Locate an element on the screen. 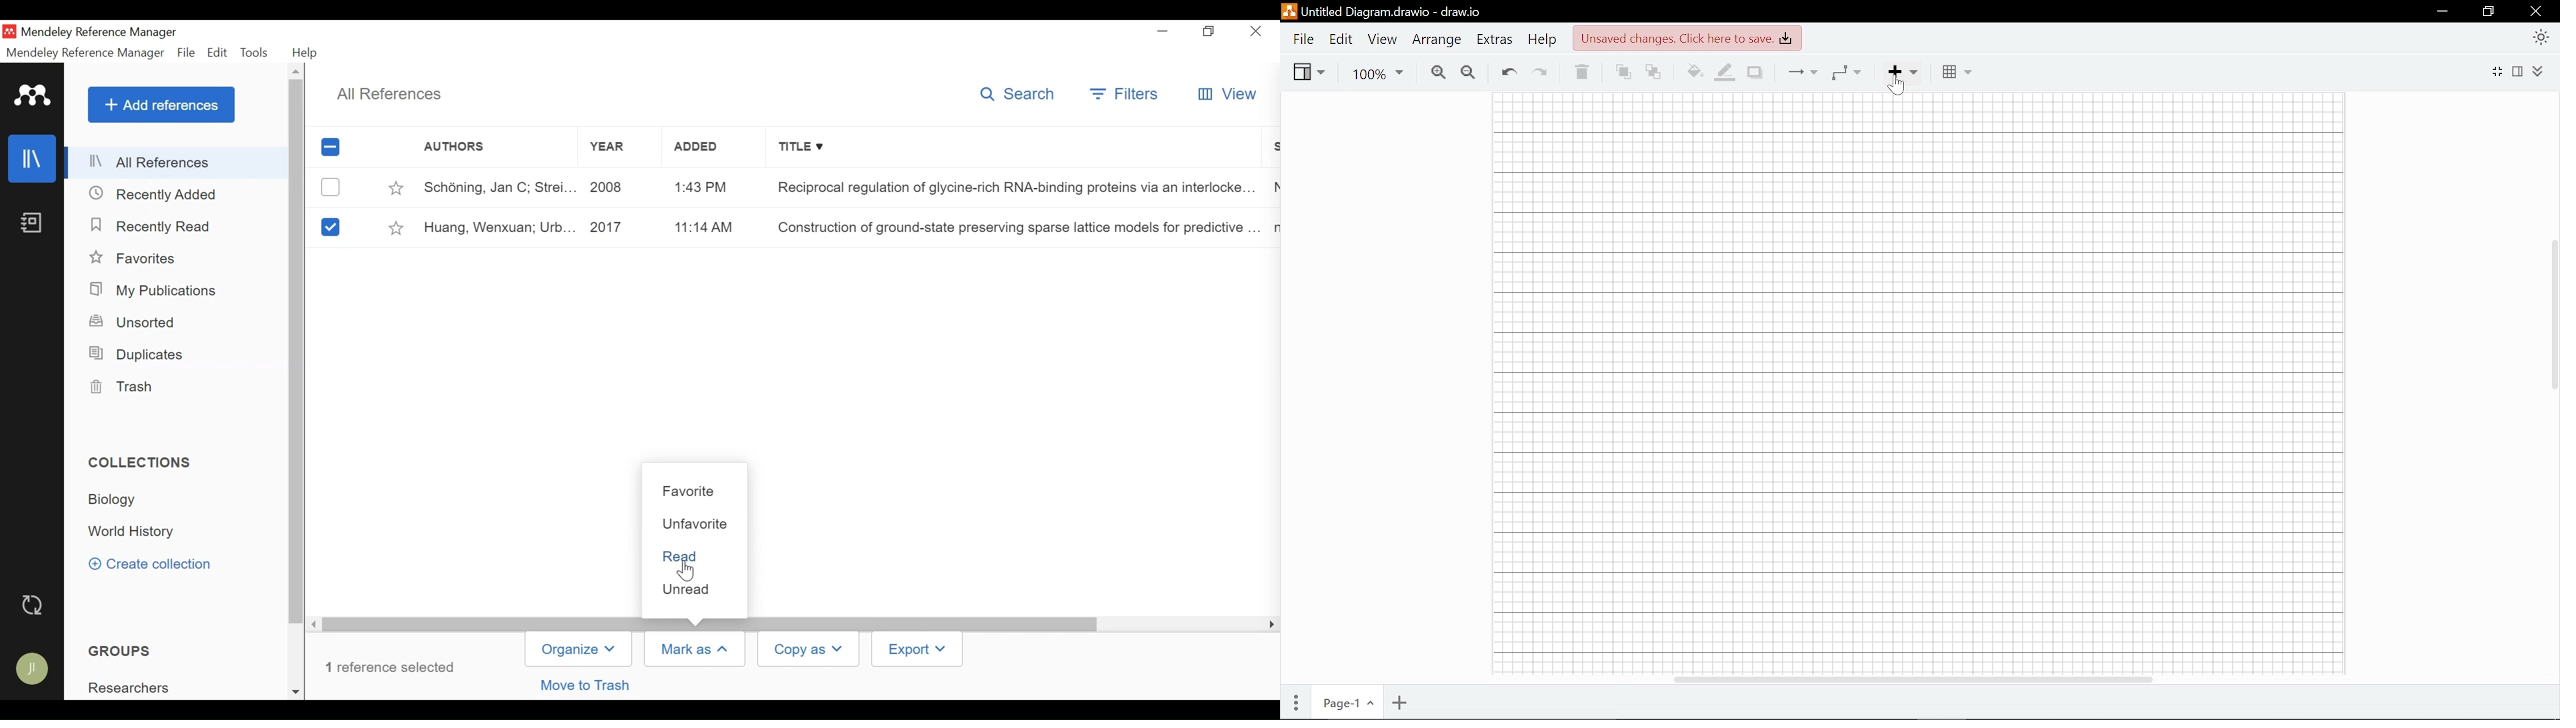  Collection is located at coordinates (117, 501).